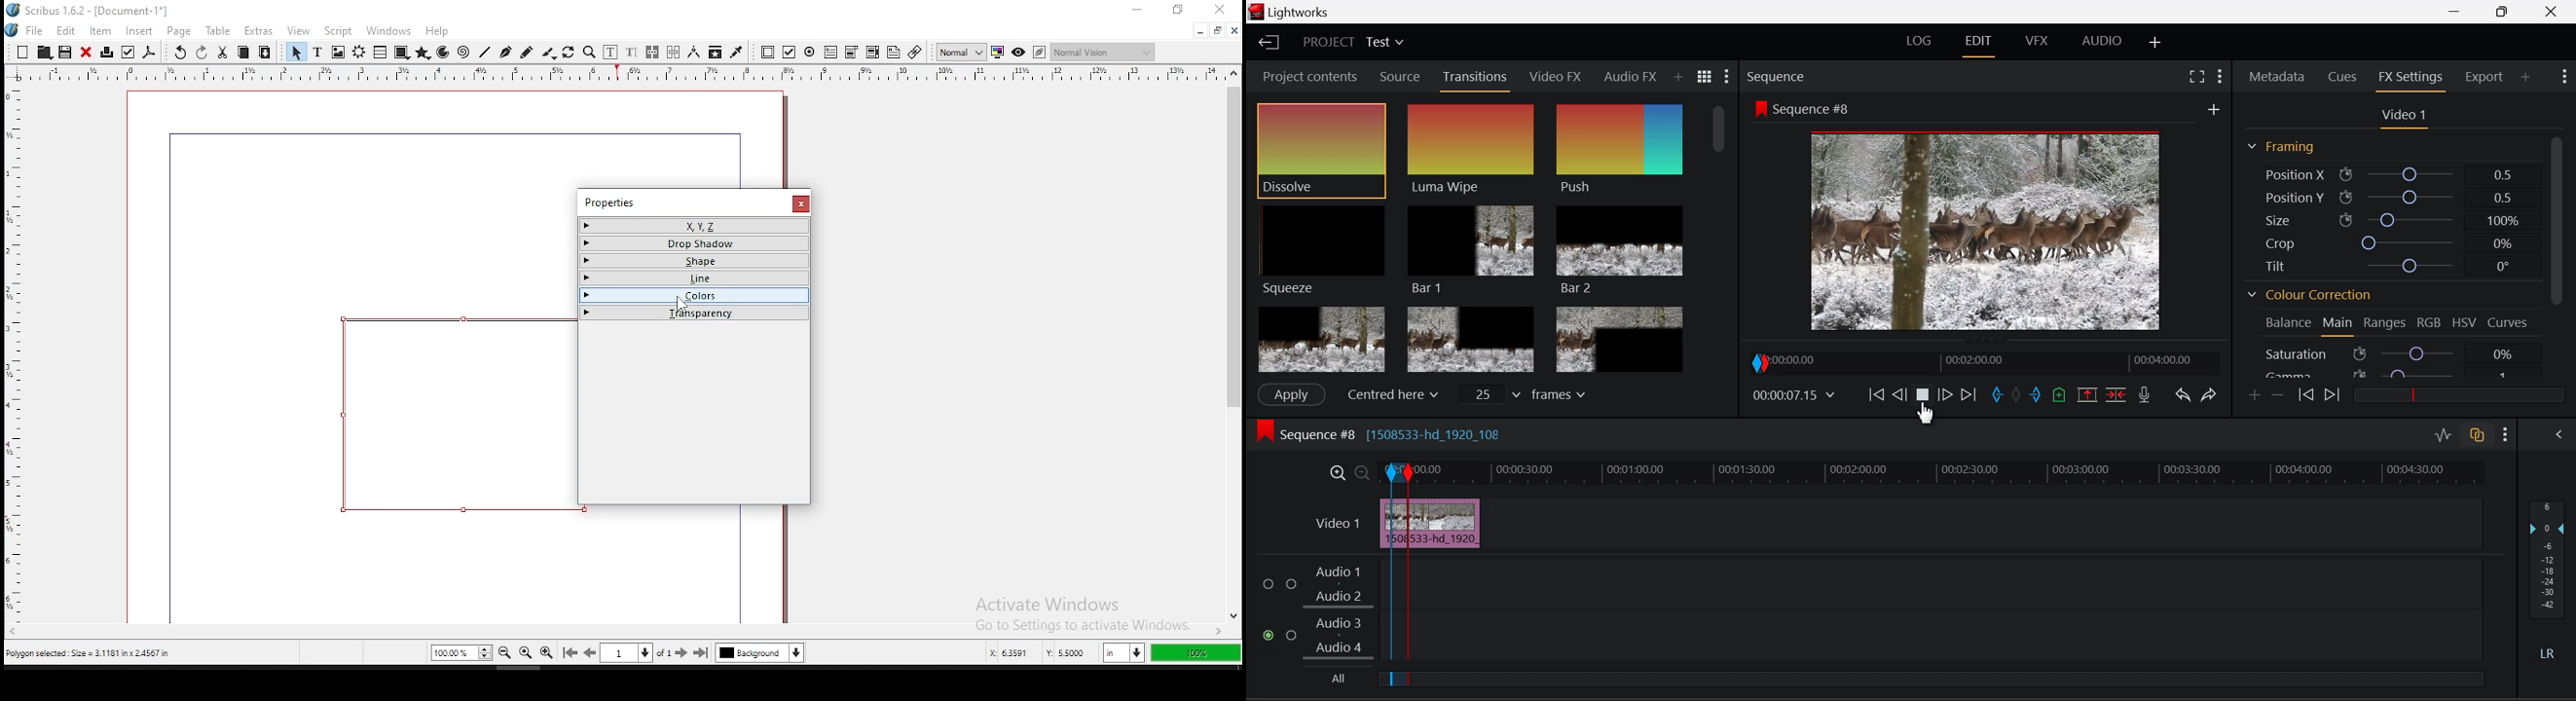 The image size is (2576, 728). I want to click on Squeeze, so click(1324, 252).